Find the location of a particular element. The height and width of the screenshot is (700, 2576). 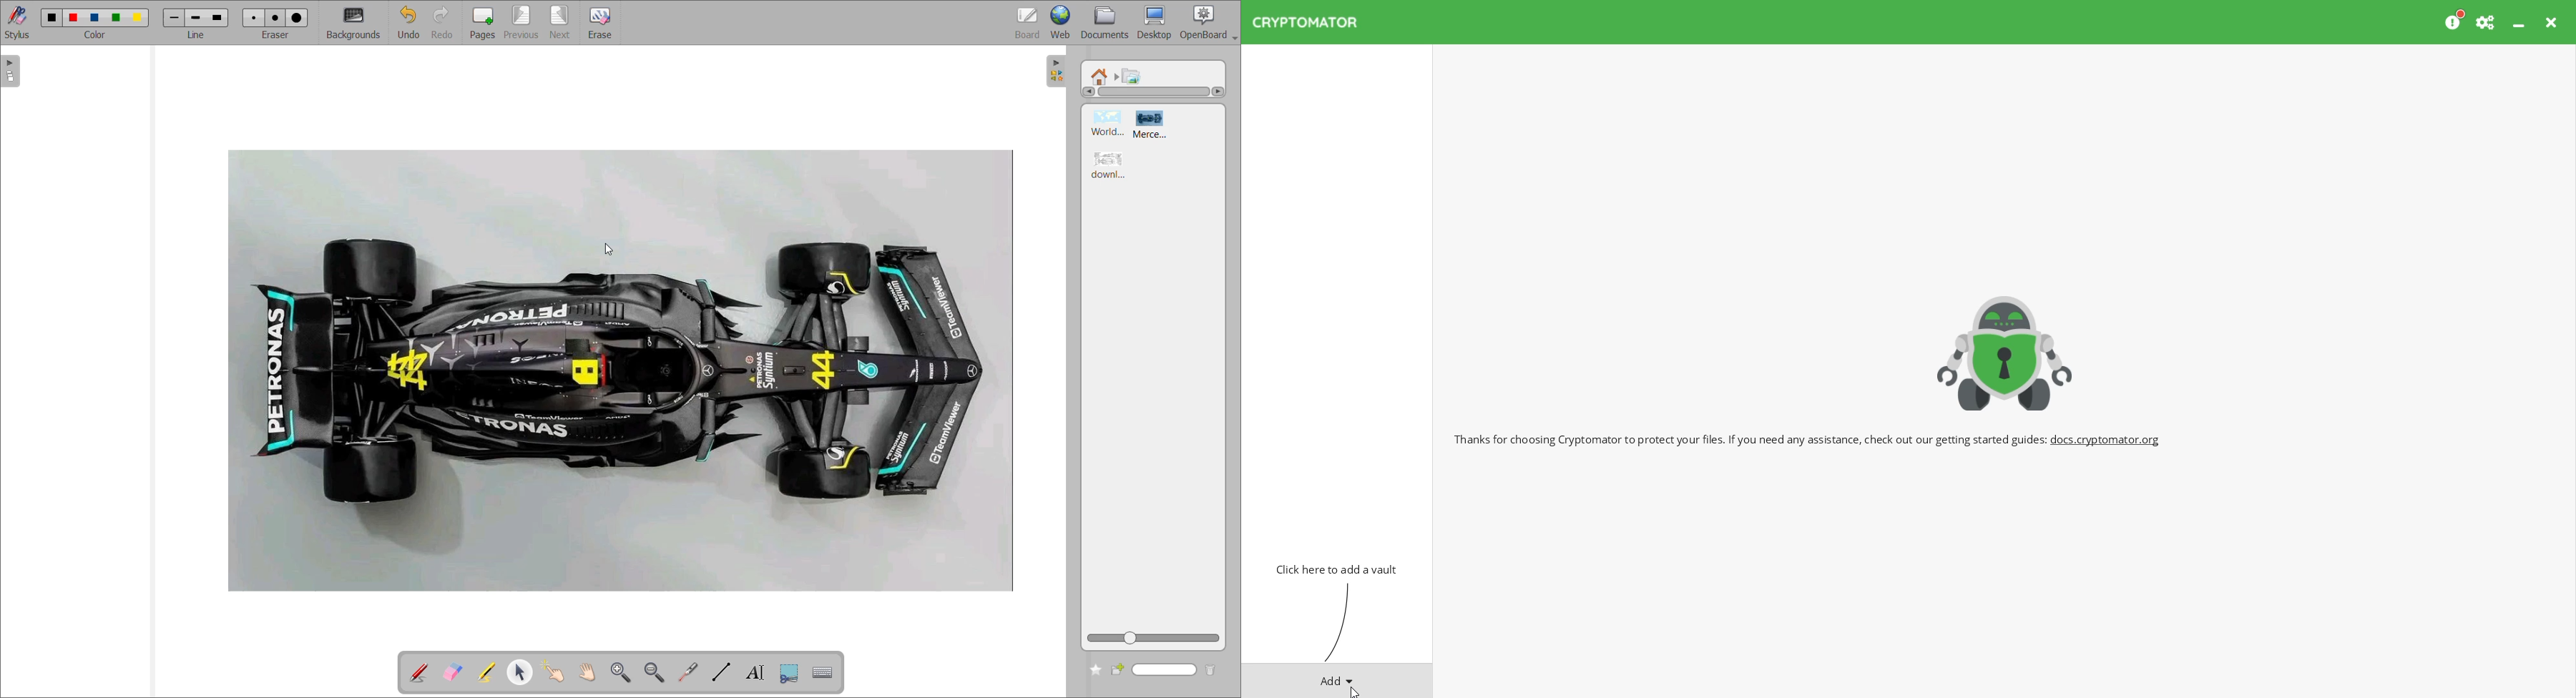

display virtual keyboard is located at coordinates (824, 672).